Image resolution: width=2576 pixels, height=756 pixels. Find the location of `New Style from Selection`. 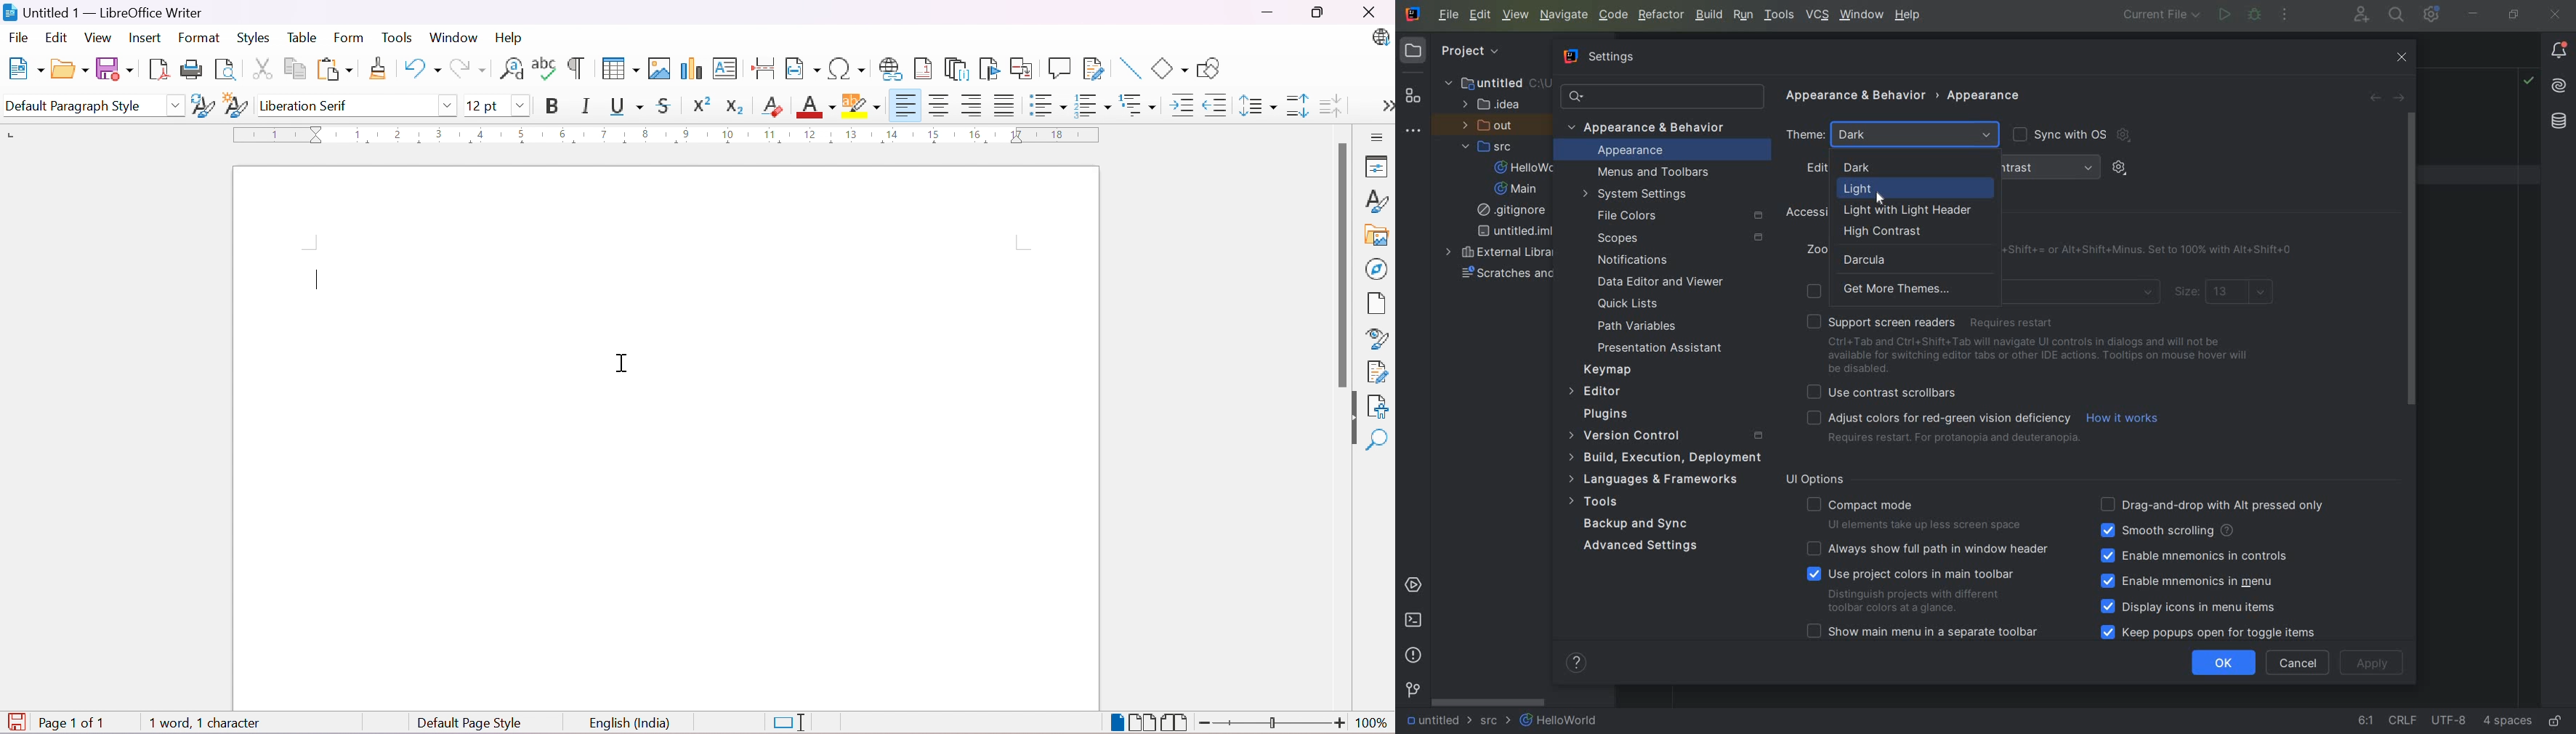

New Style from Selection is located at coordinates (234, 105).